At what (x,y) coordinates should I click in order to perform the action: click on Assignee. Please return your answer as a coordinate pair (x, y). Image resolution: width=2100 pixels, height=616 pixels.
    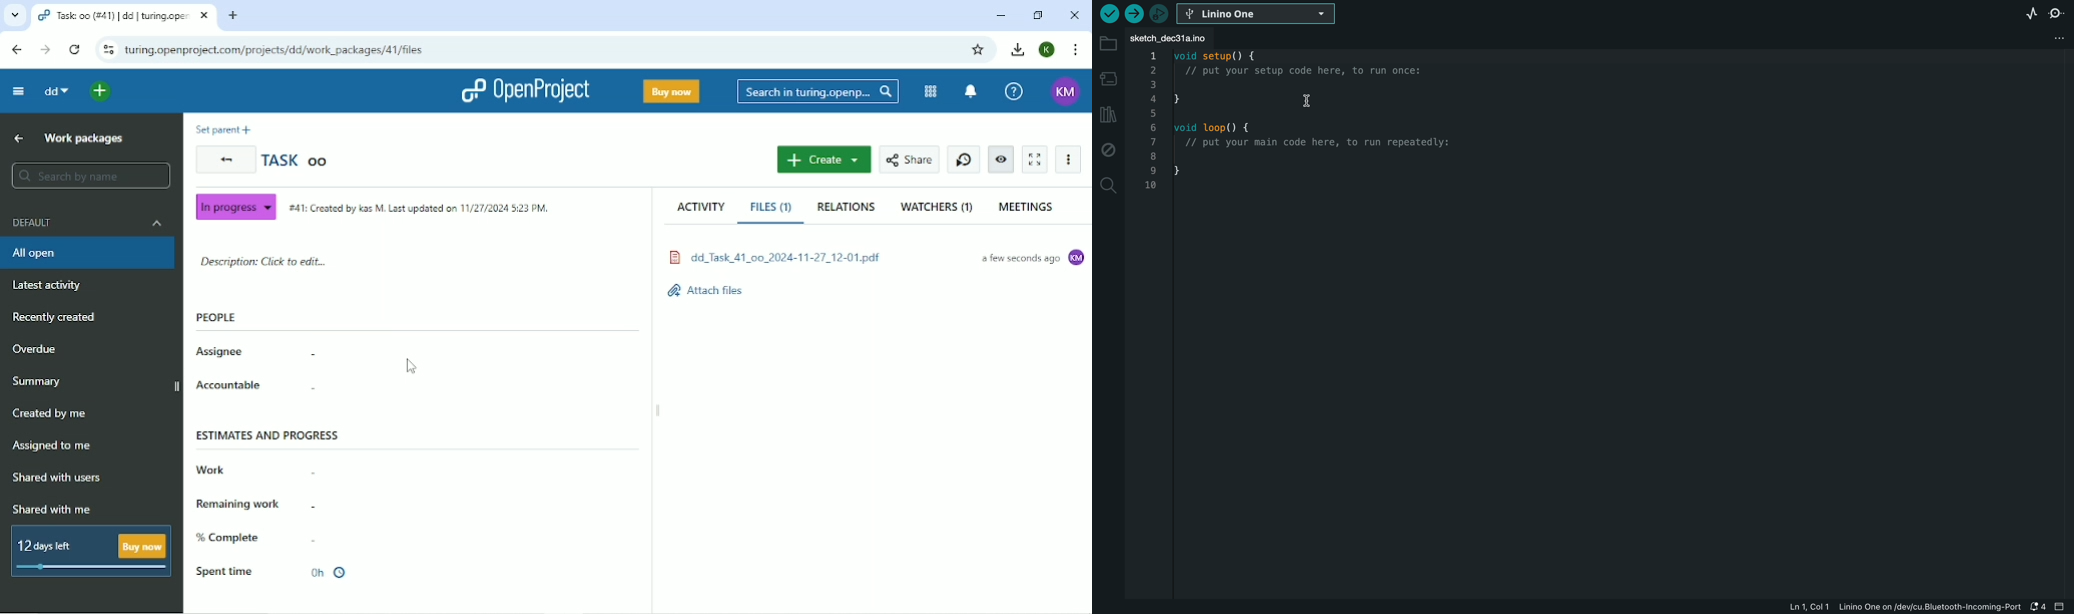
    Looking at the image, I should click on (222, 352).